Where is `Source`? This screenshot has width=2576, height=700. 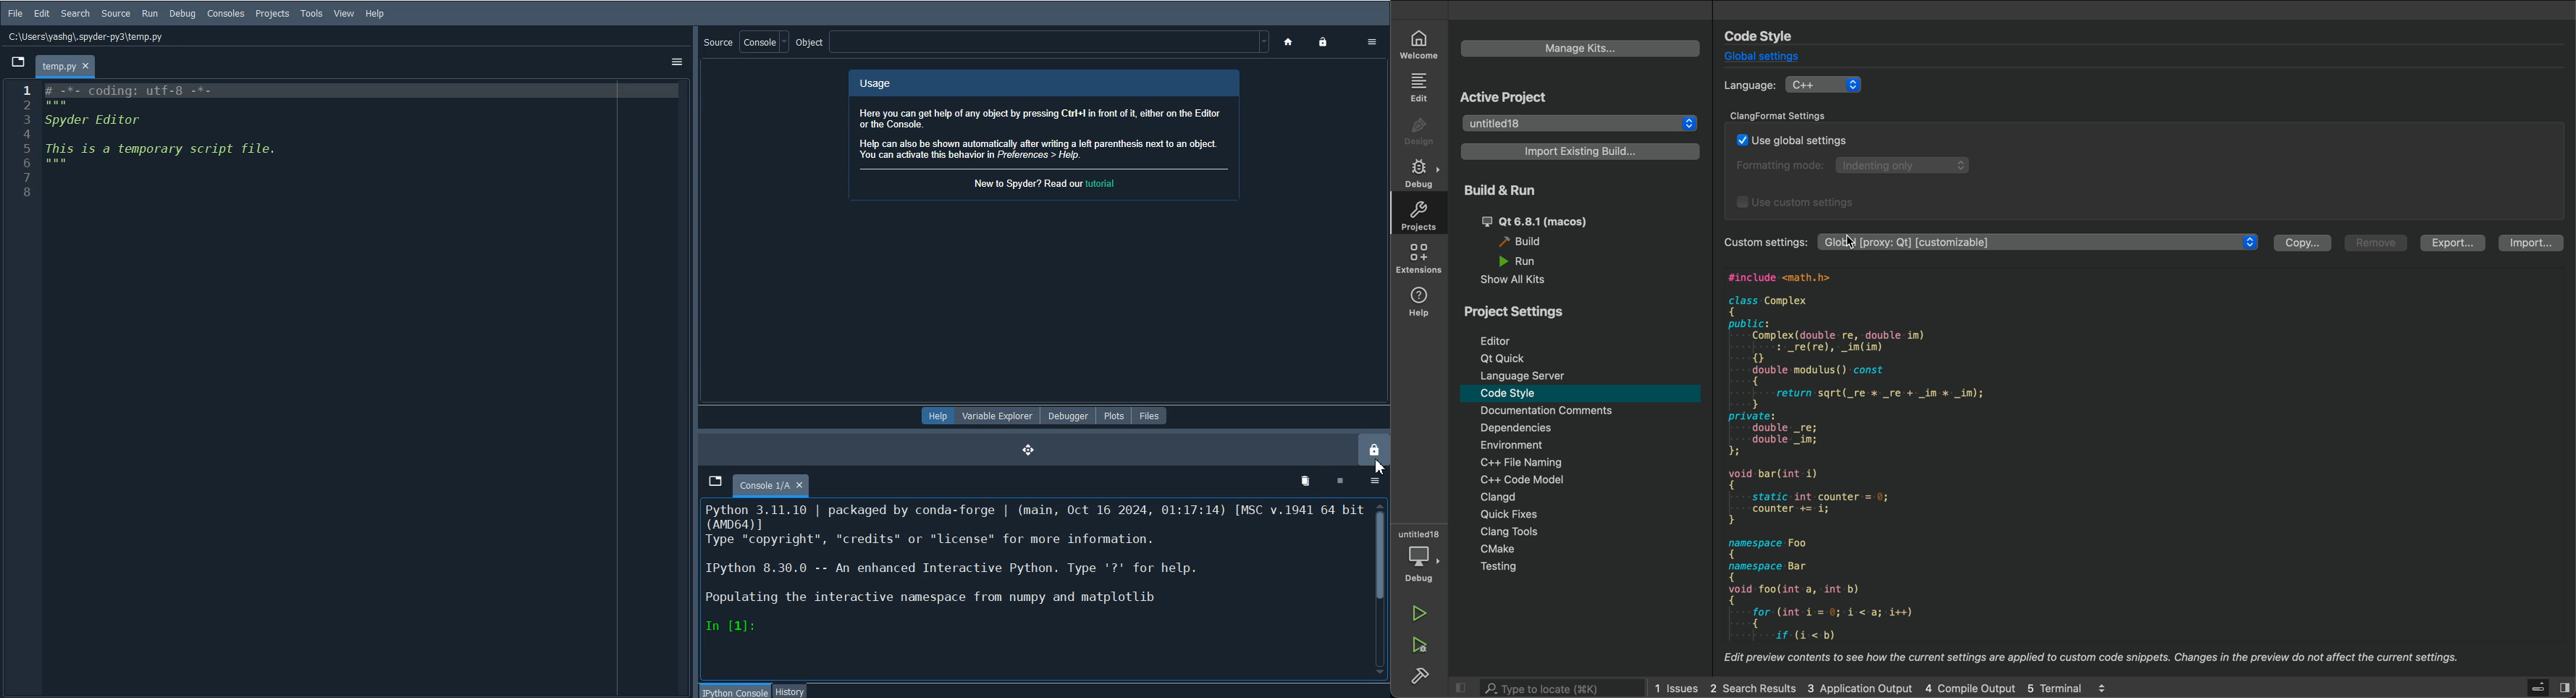
Source is located at coordinates (747, 42).